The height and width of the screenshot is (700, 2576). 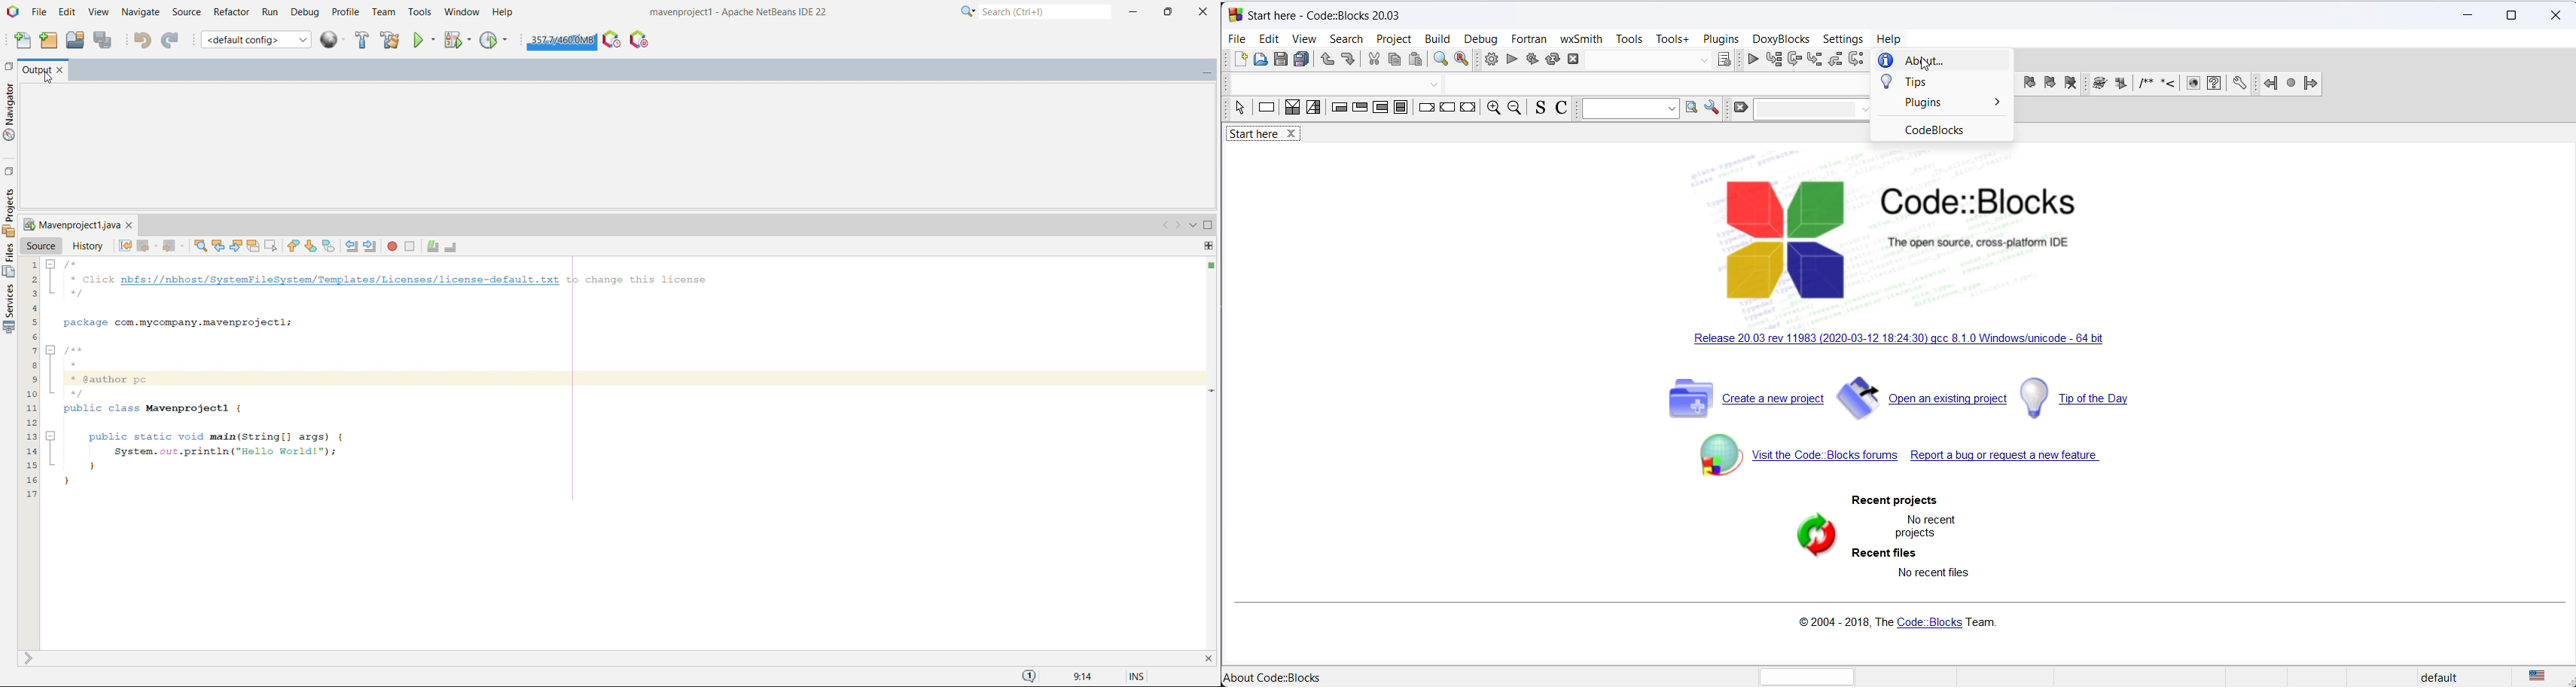 I want to click on minimize, so click(x=2468, y=14).